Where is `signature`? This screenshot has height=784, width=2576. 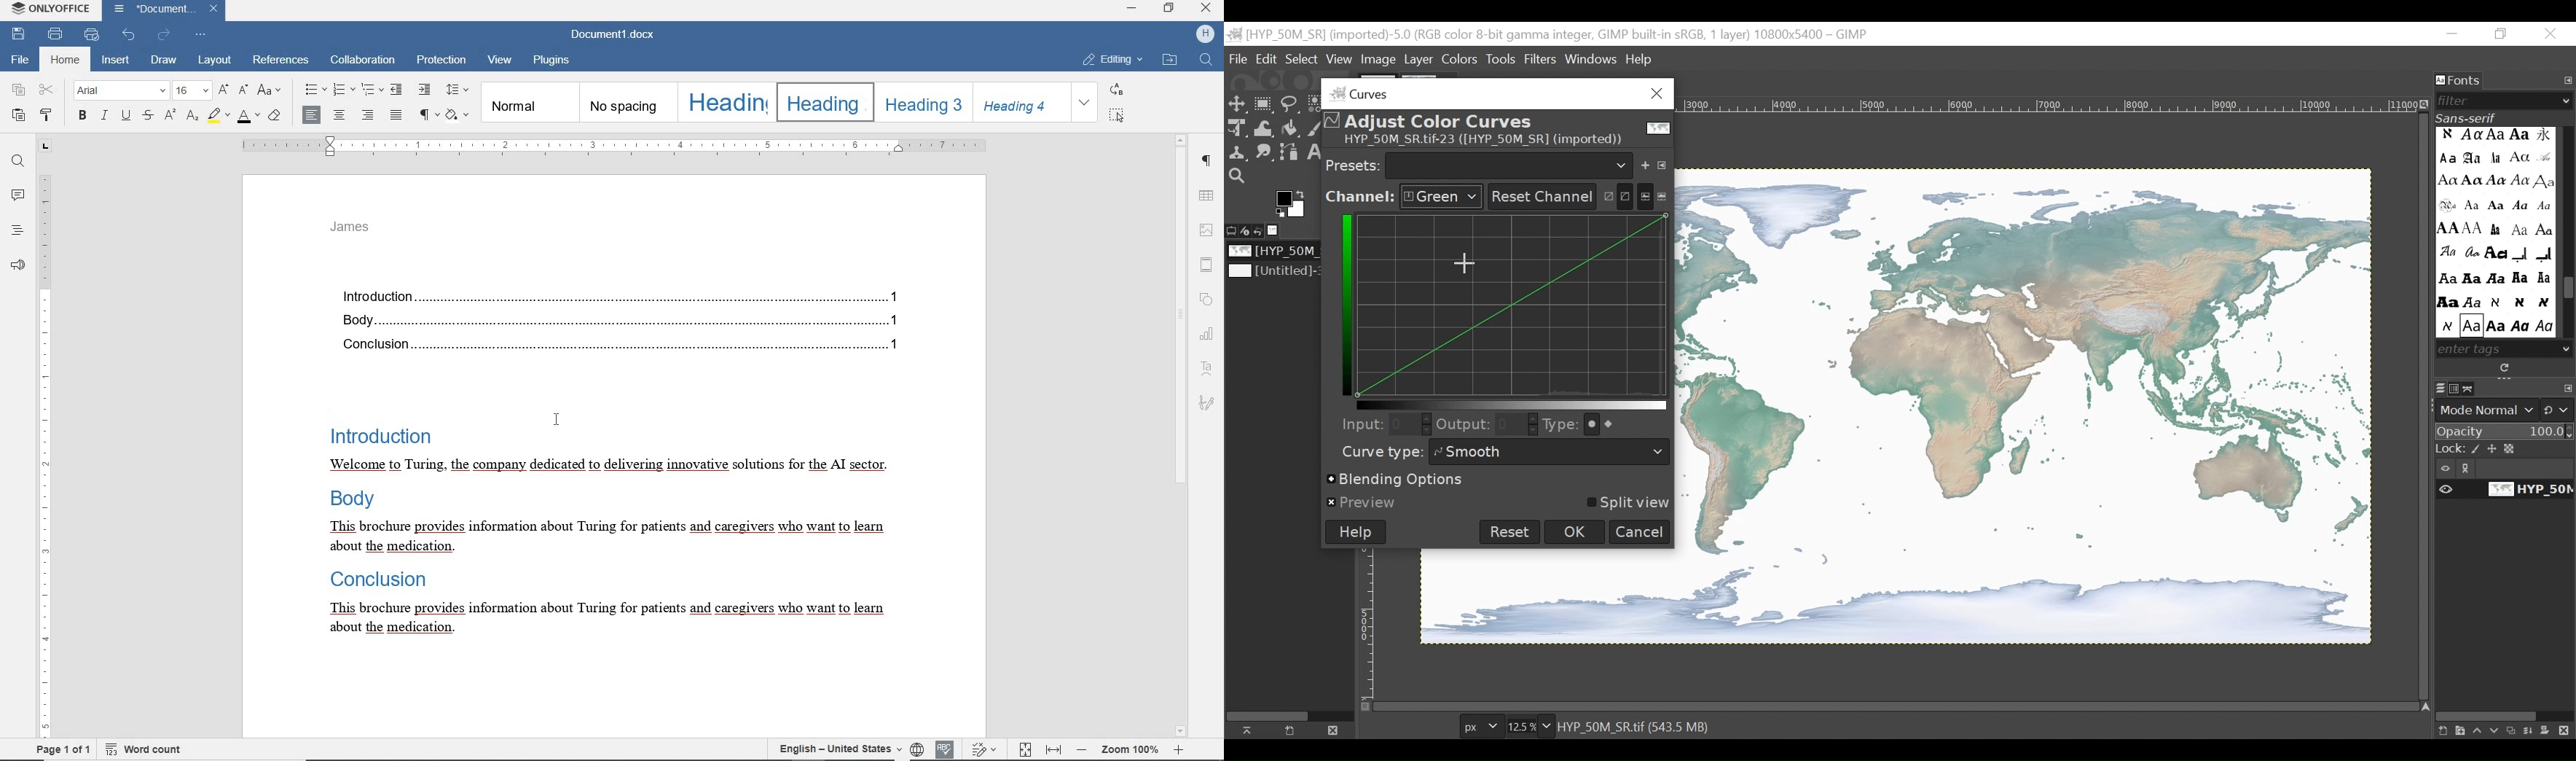
signature is located at coordinates (1206, 402).